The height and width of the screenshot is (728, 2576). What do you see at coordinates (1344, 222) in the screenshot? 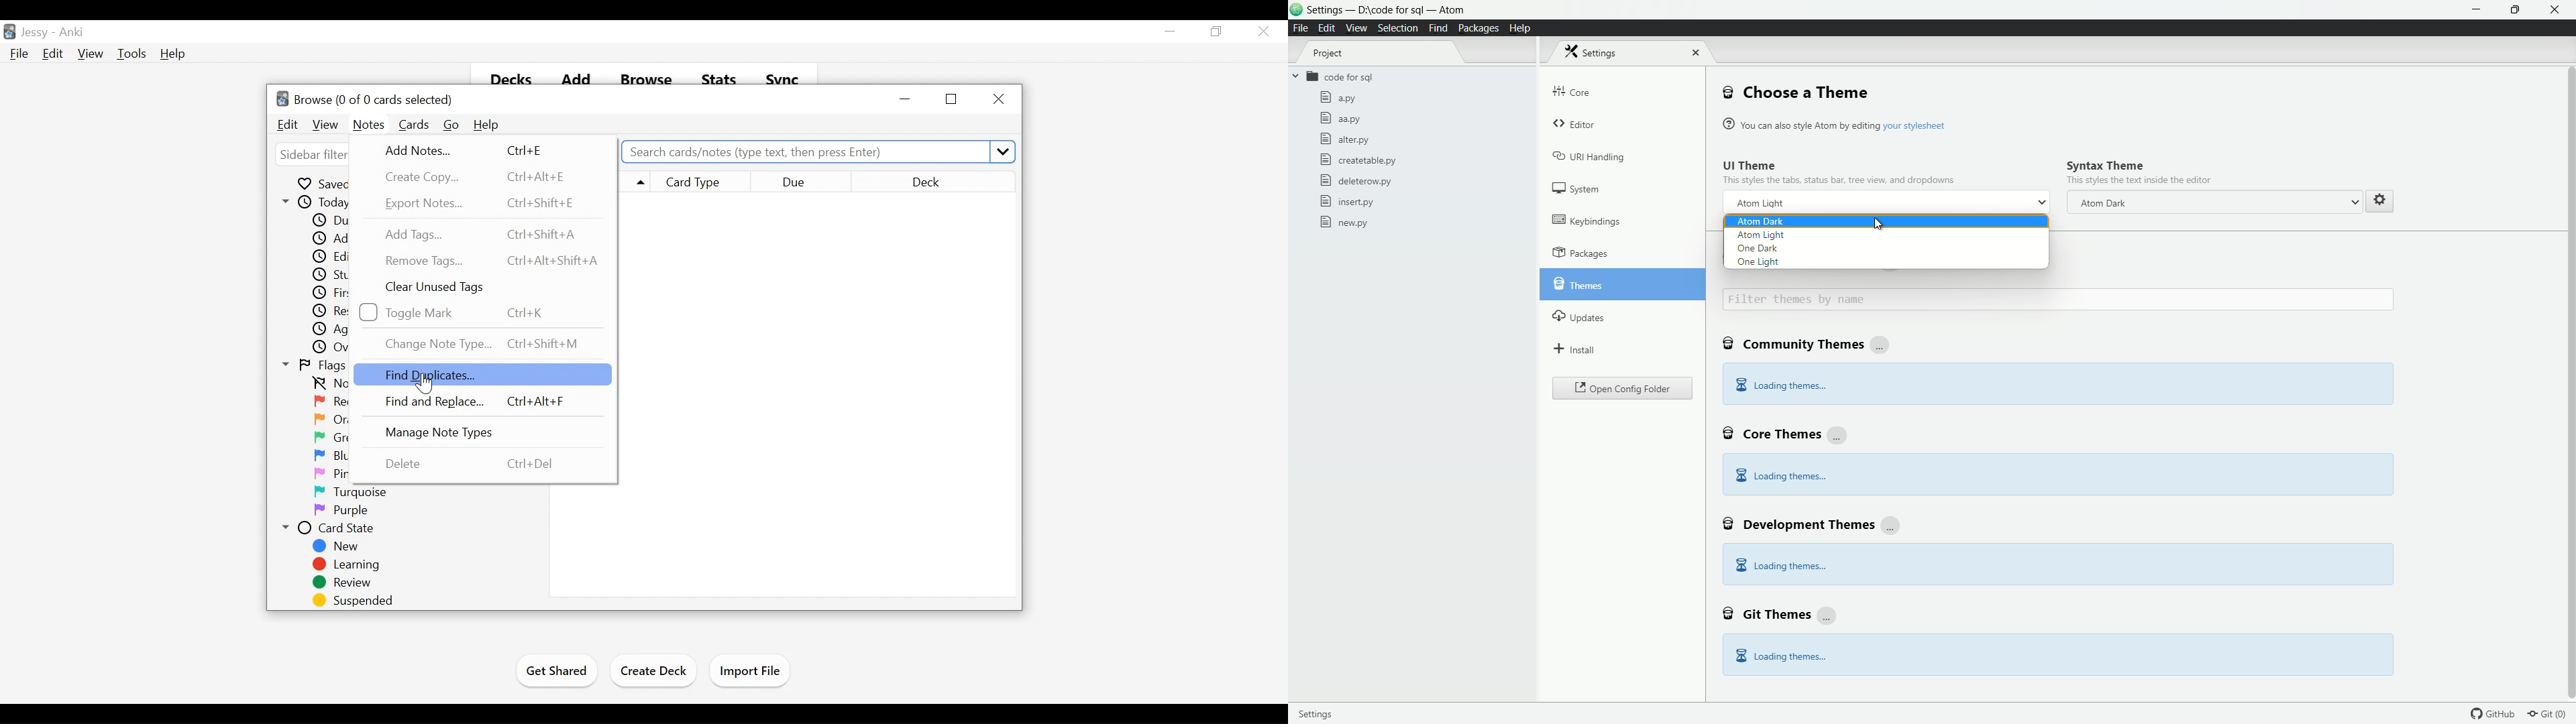
I see `new.py file` at bounding box center [1344, 222].